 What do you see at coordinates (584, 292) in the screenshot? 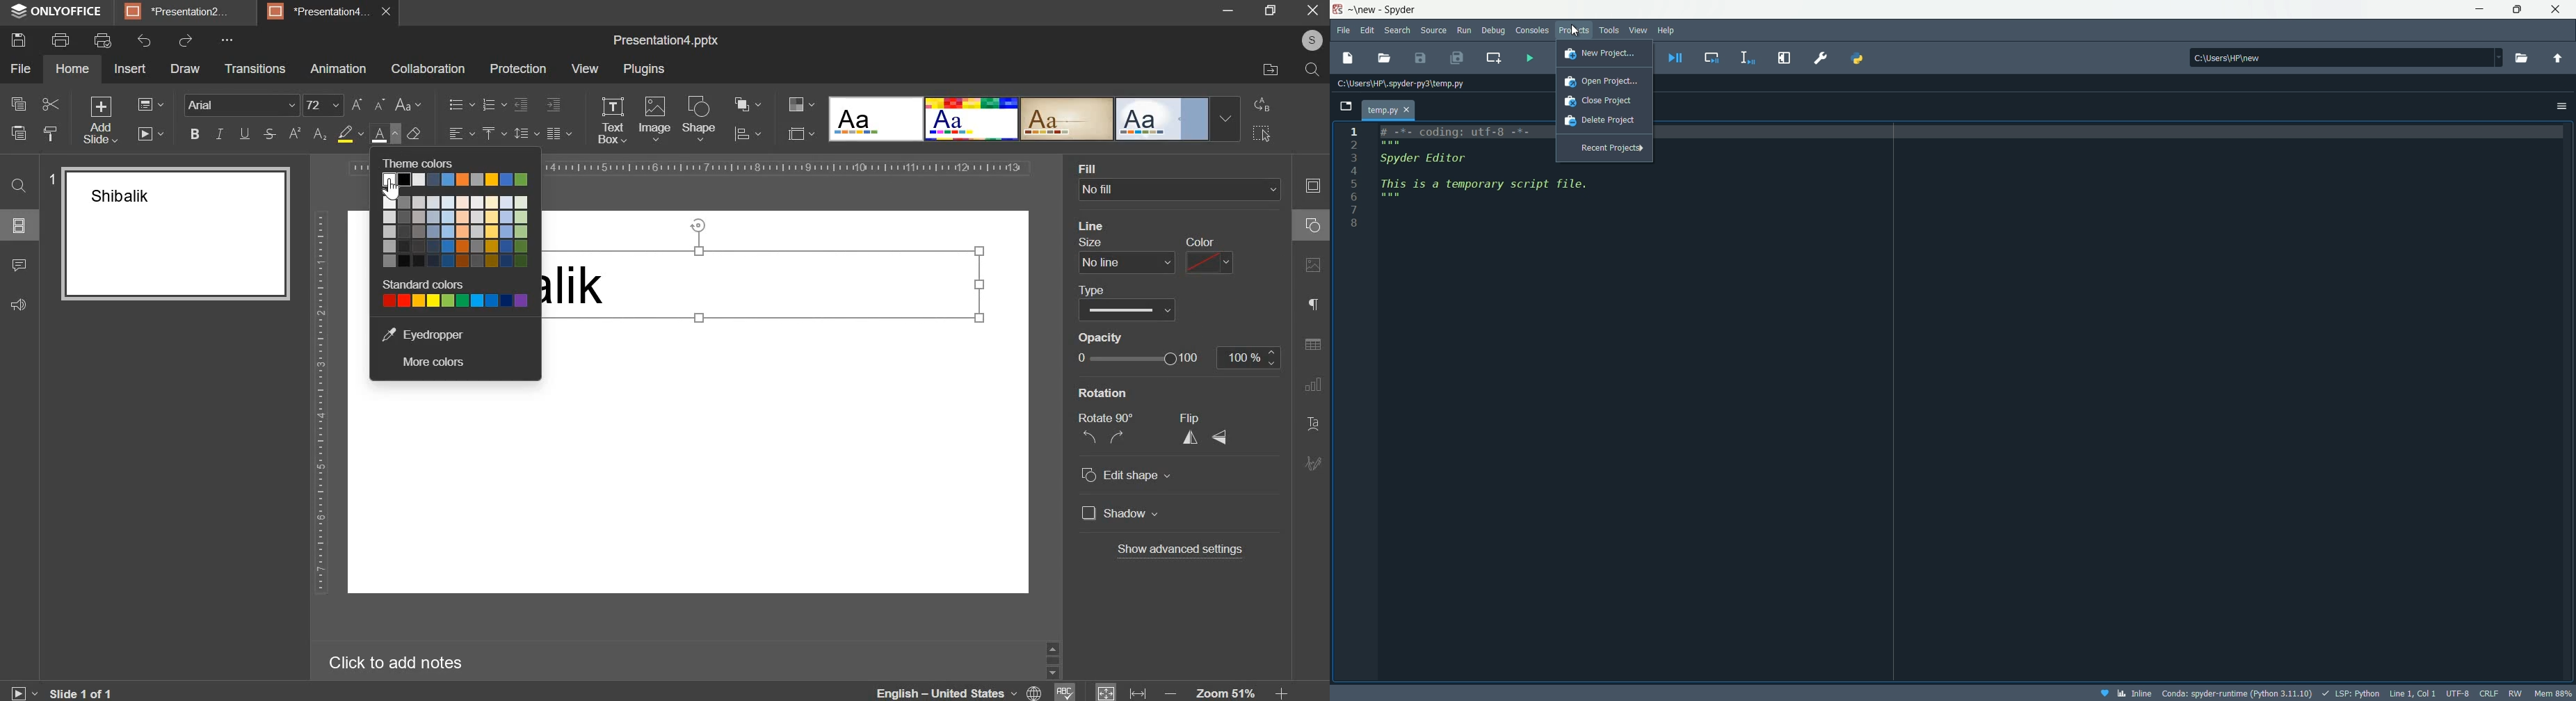
I see `shibalik` at bounding box center [584, 292].